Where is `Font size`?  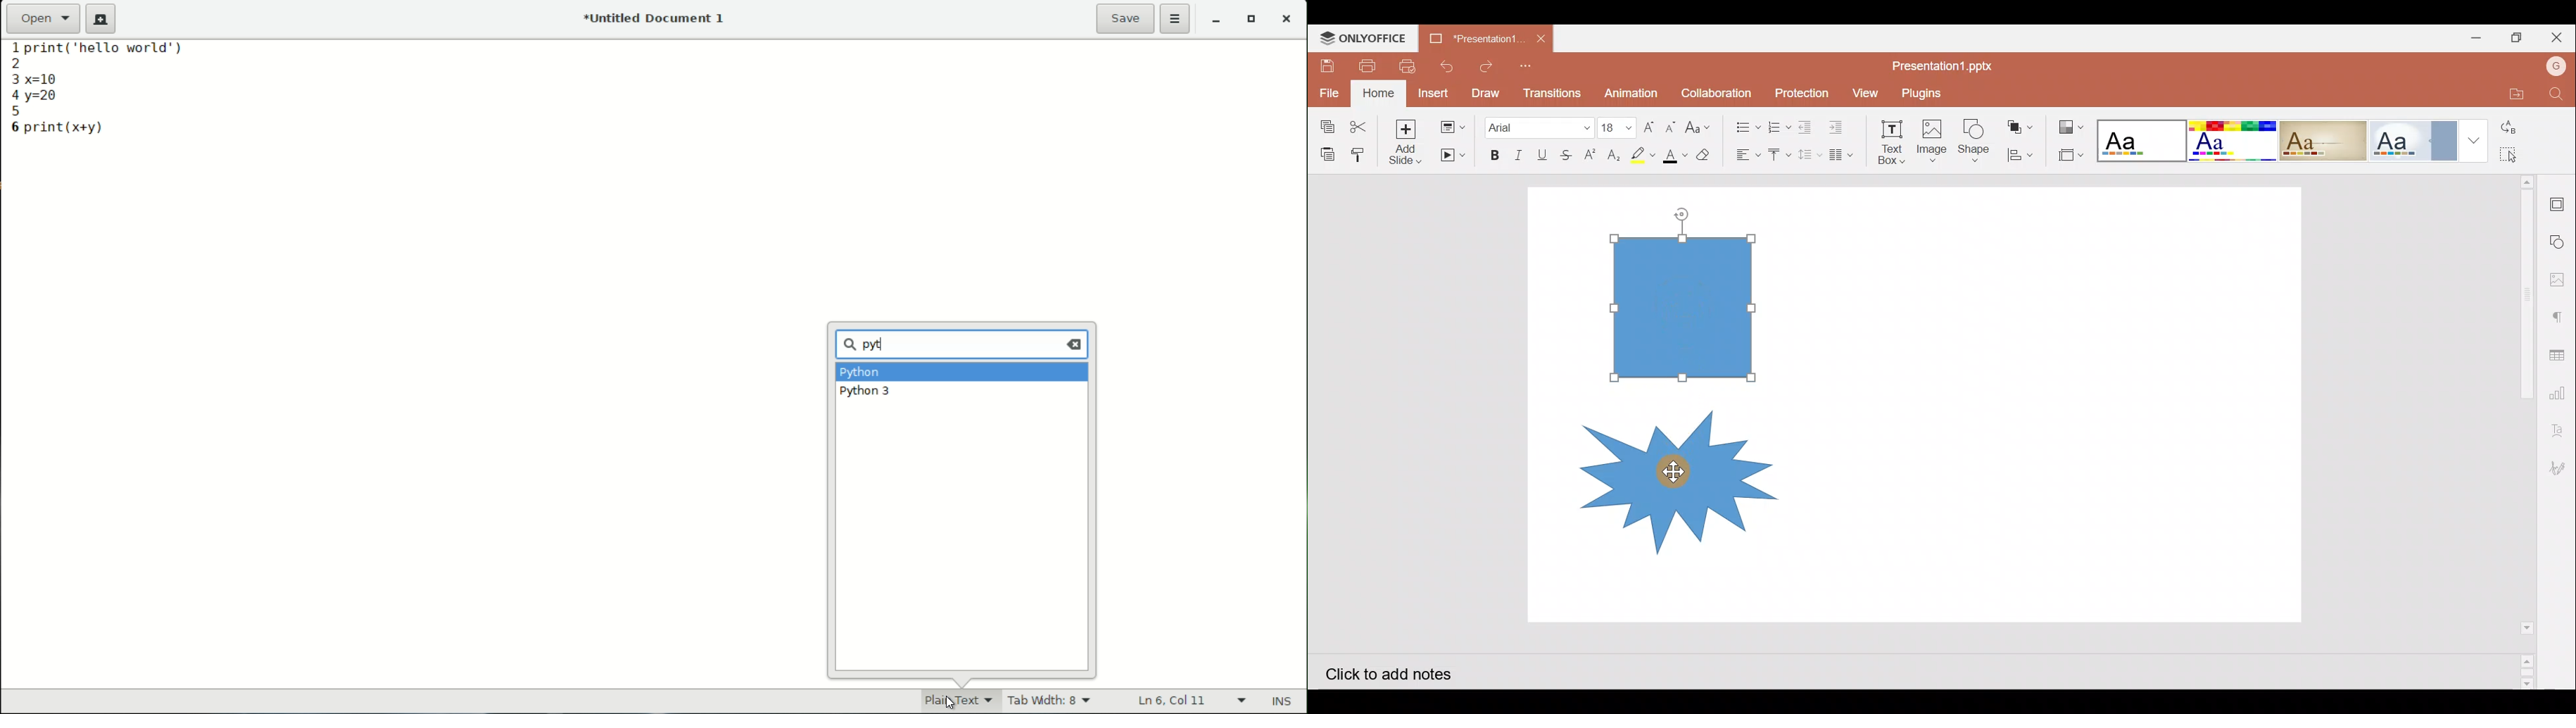 Font size is located at coordinates (1613, 122).